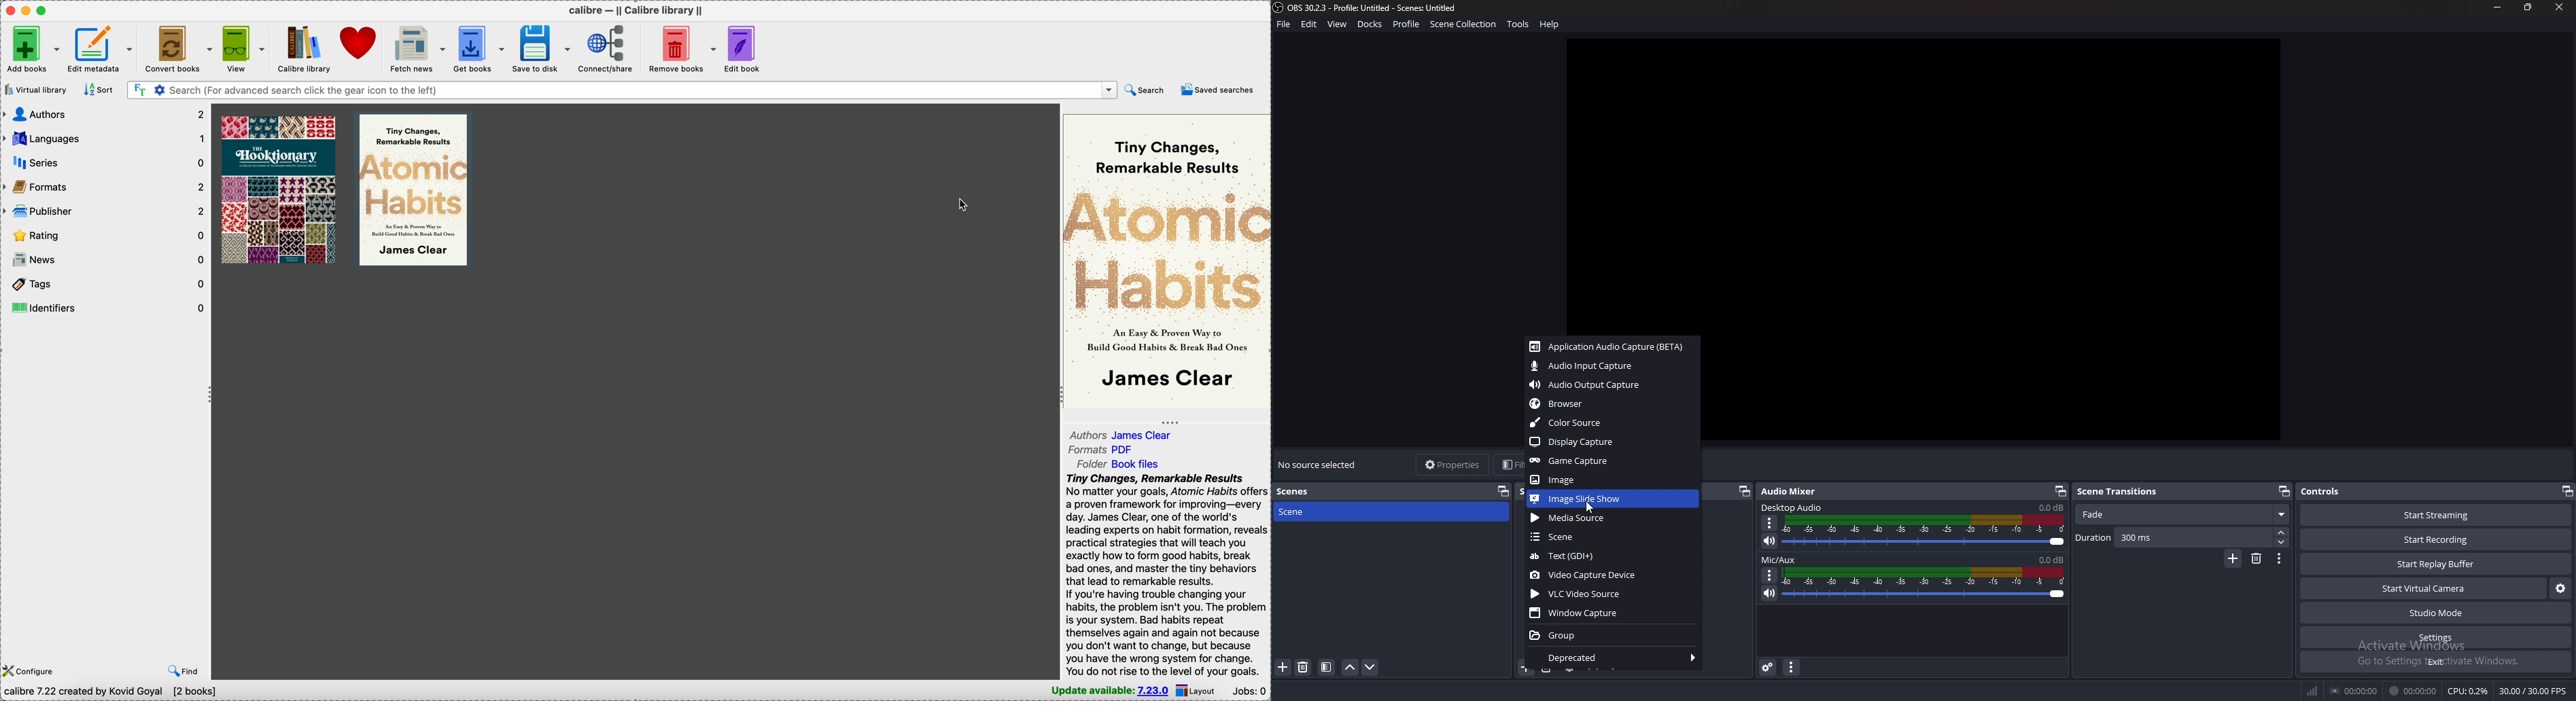  I want to click on controls, so click(2329, 492).